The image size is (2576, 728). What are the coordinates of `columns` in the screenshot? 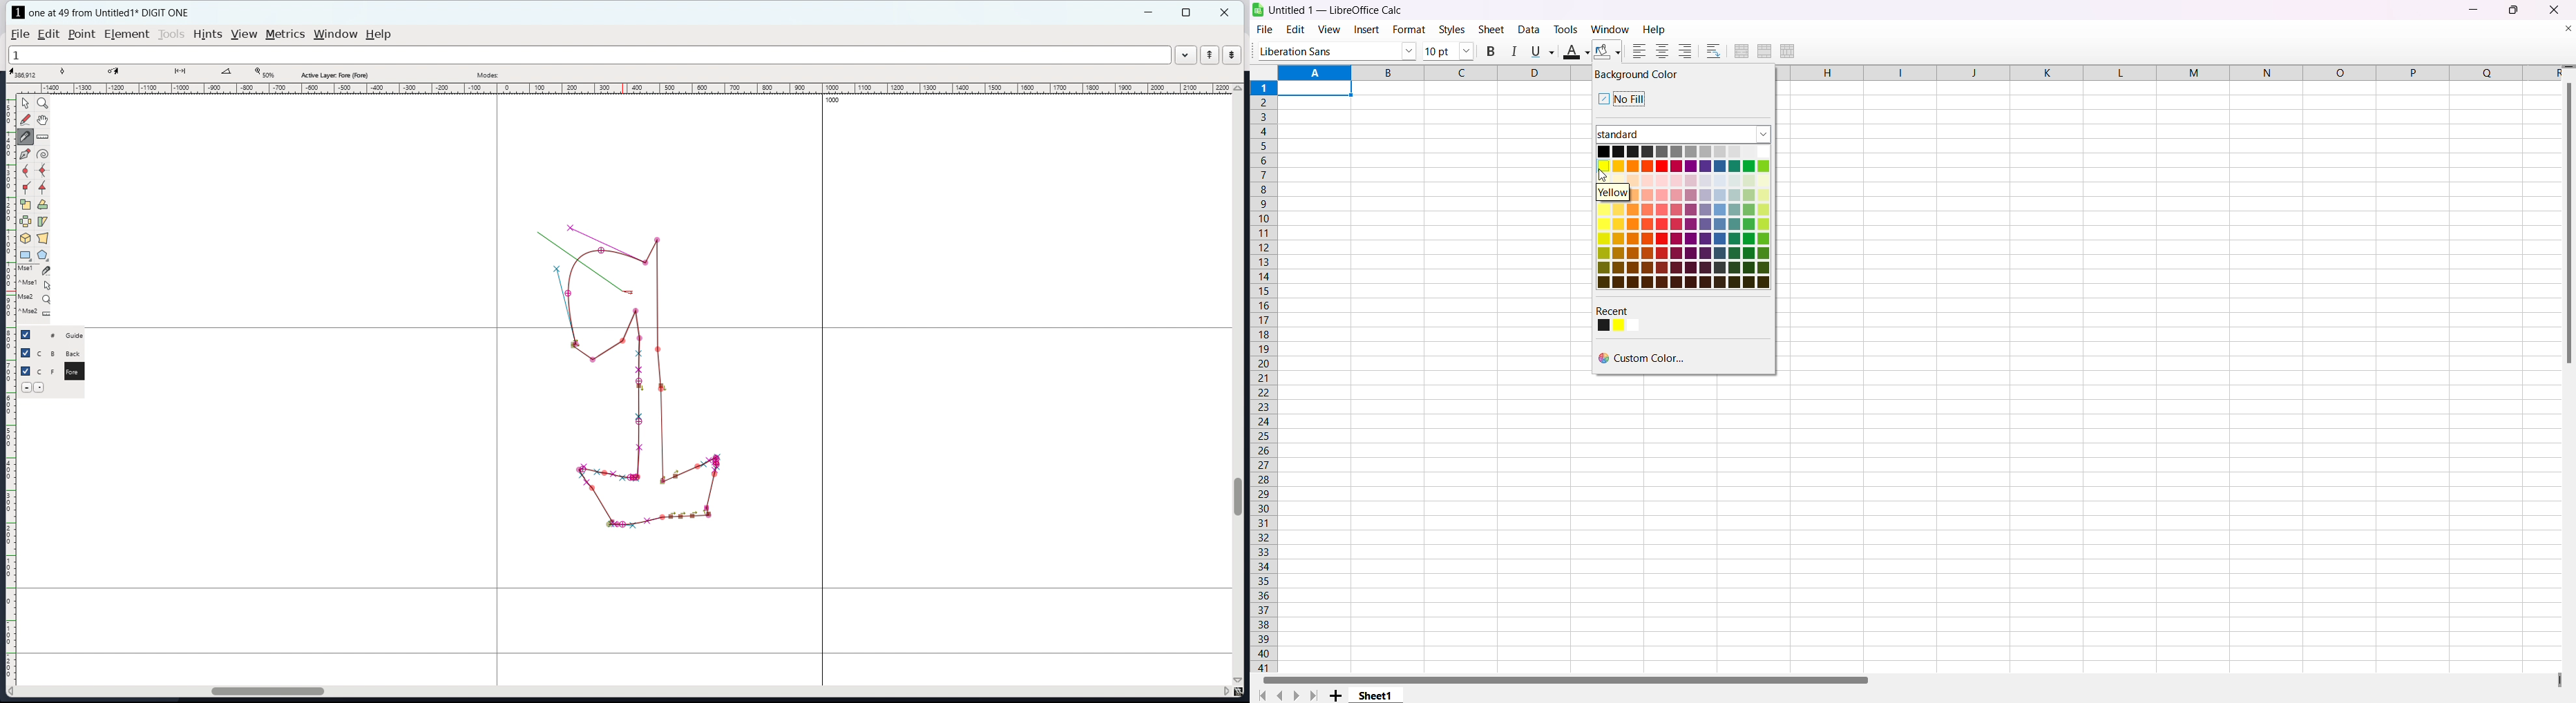 It's located at (2169, 76).